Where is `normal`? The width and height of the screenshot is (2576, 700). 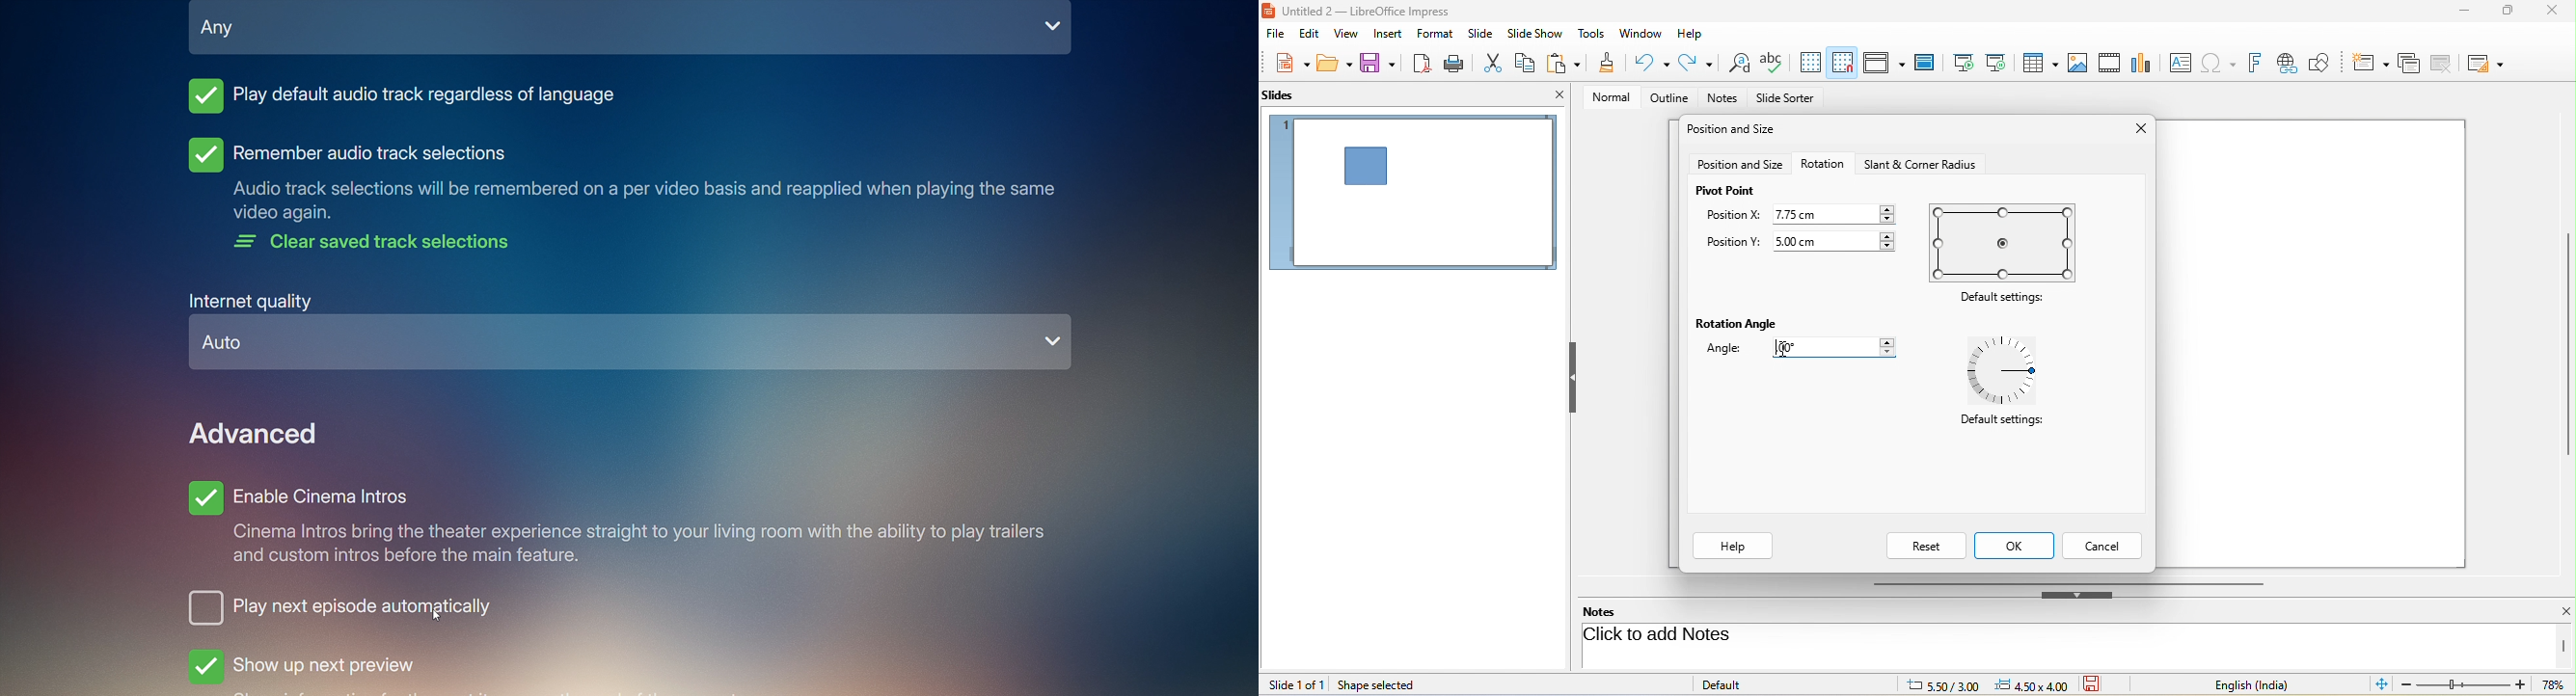 normal is located at coordinates (1605, 96).